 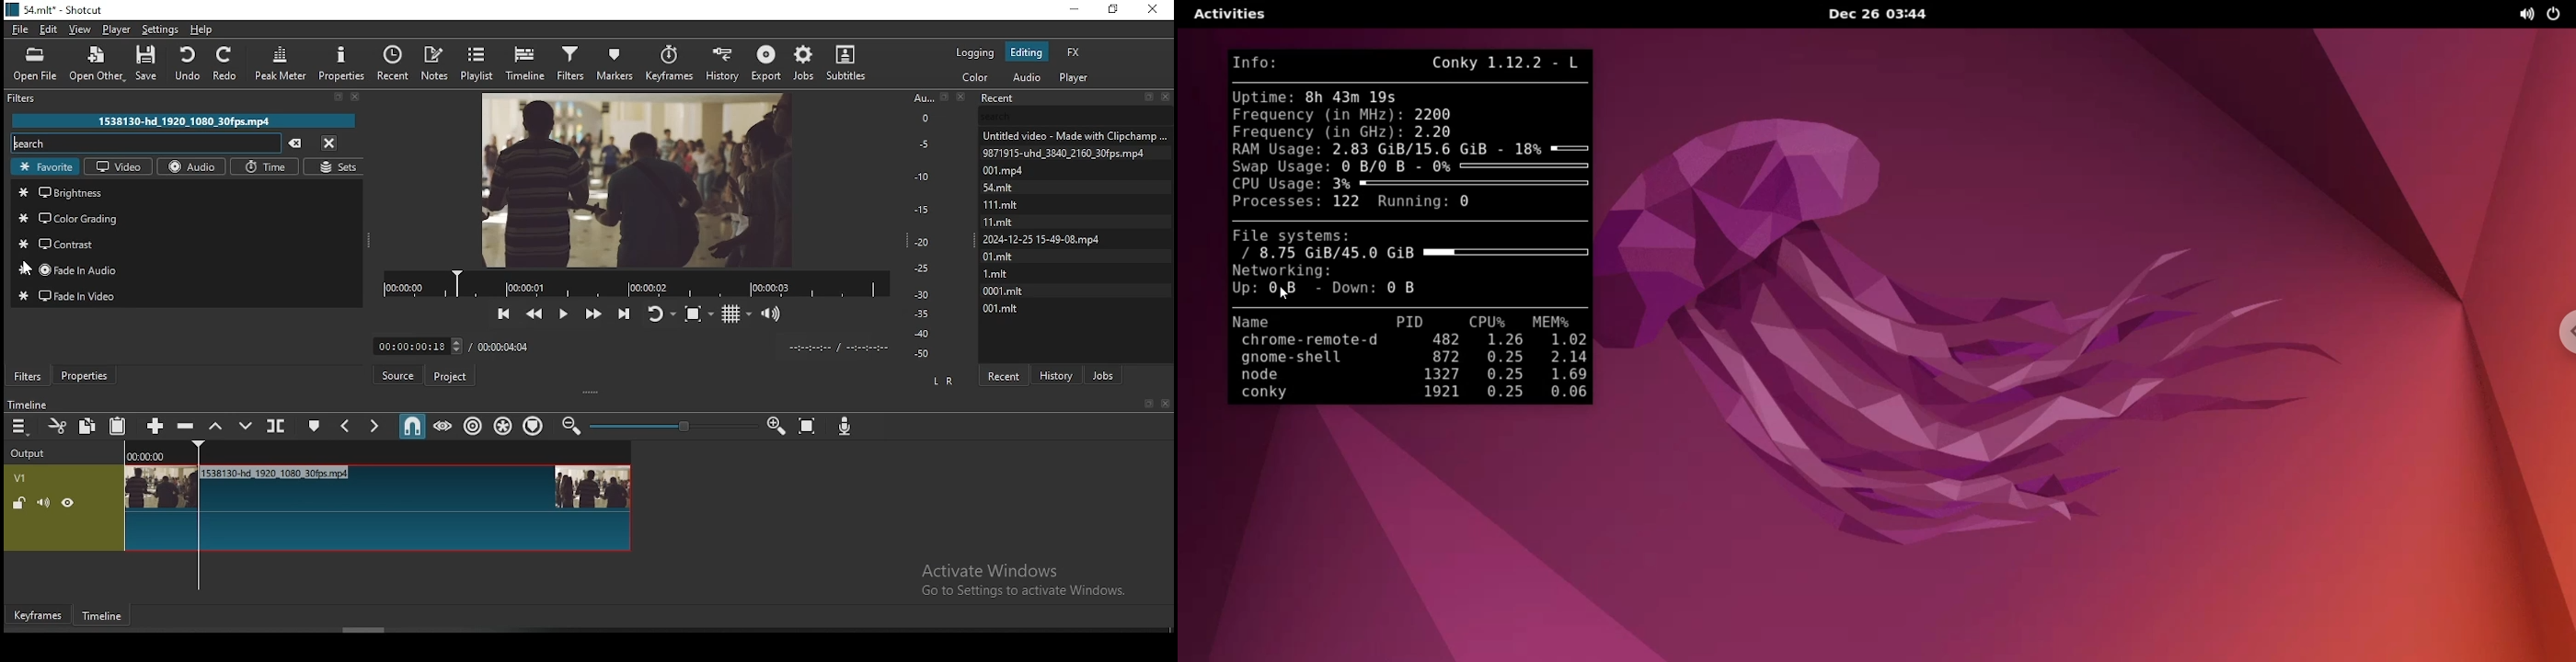 What do you see at coordinates (723, 63) in the screenshot?
I see `history` at bounding box center [723, 63].